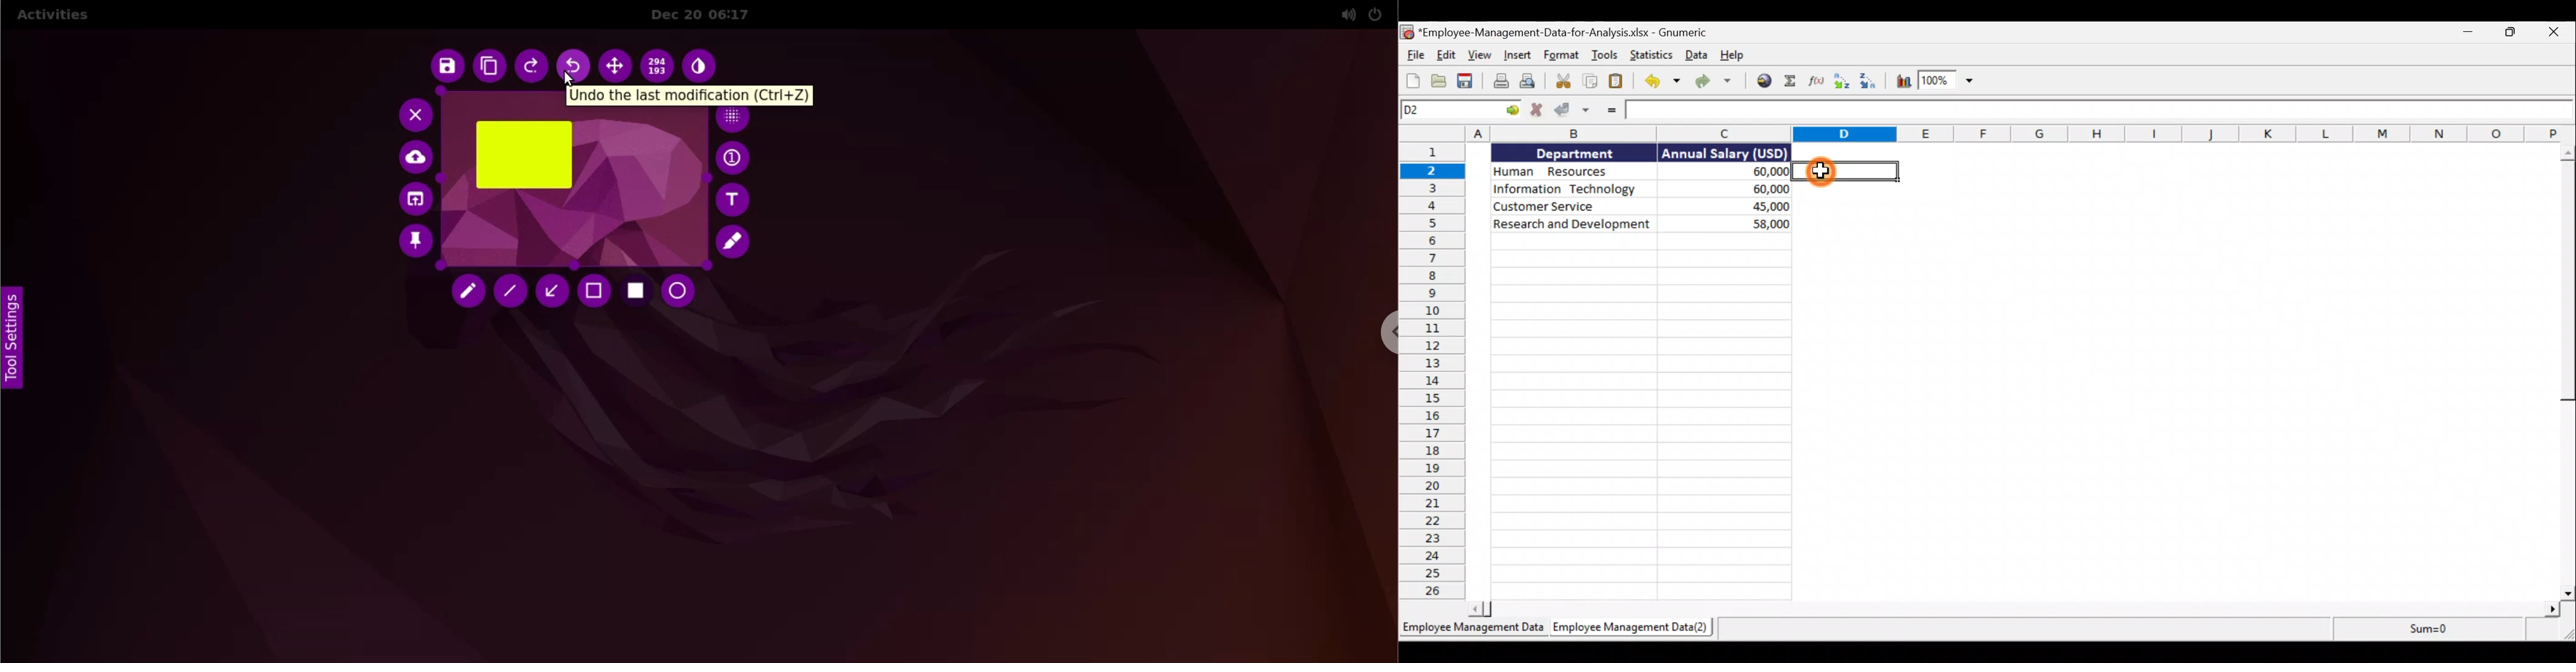 The width and height of the screenshot is (2576, 672). I want to click on Insert a hyperlink, so click(1766, 81).